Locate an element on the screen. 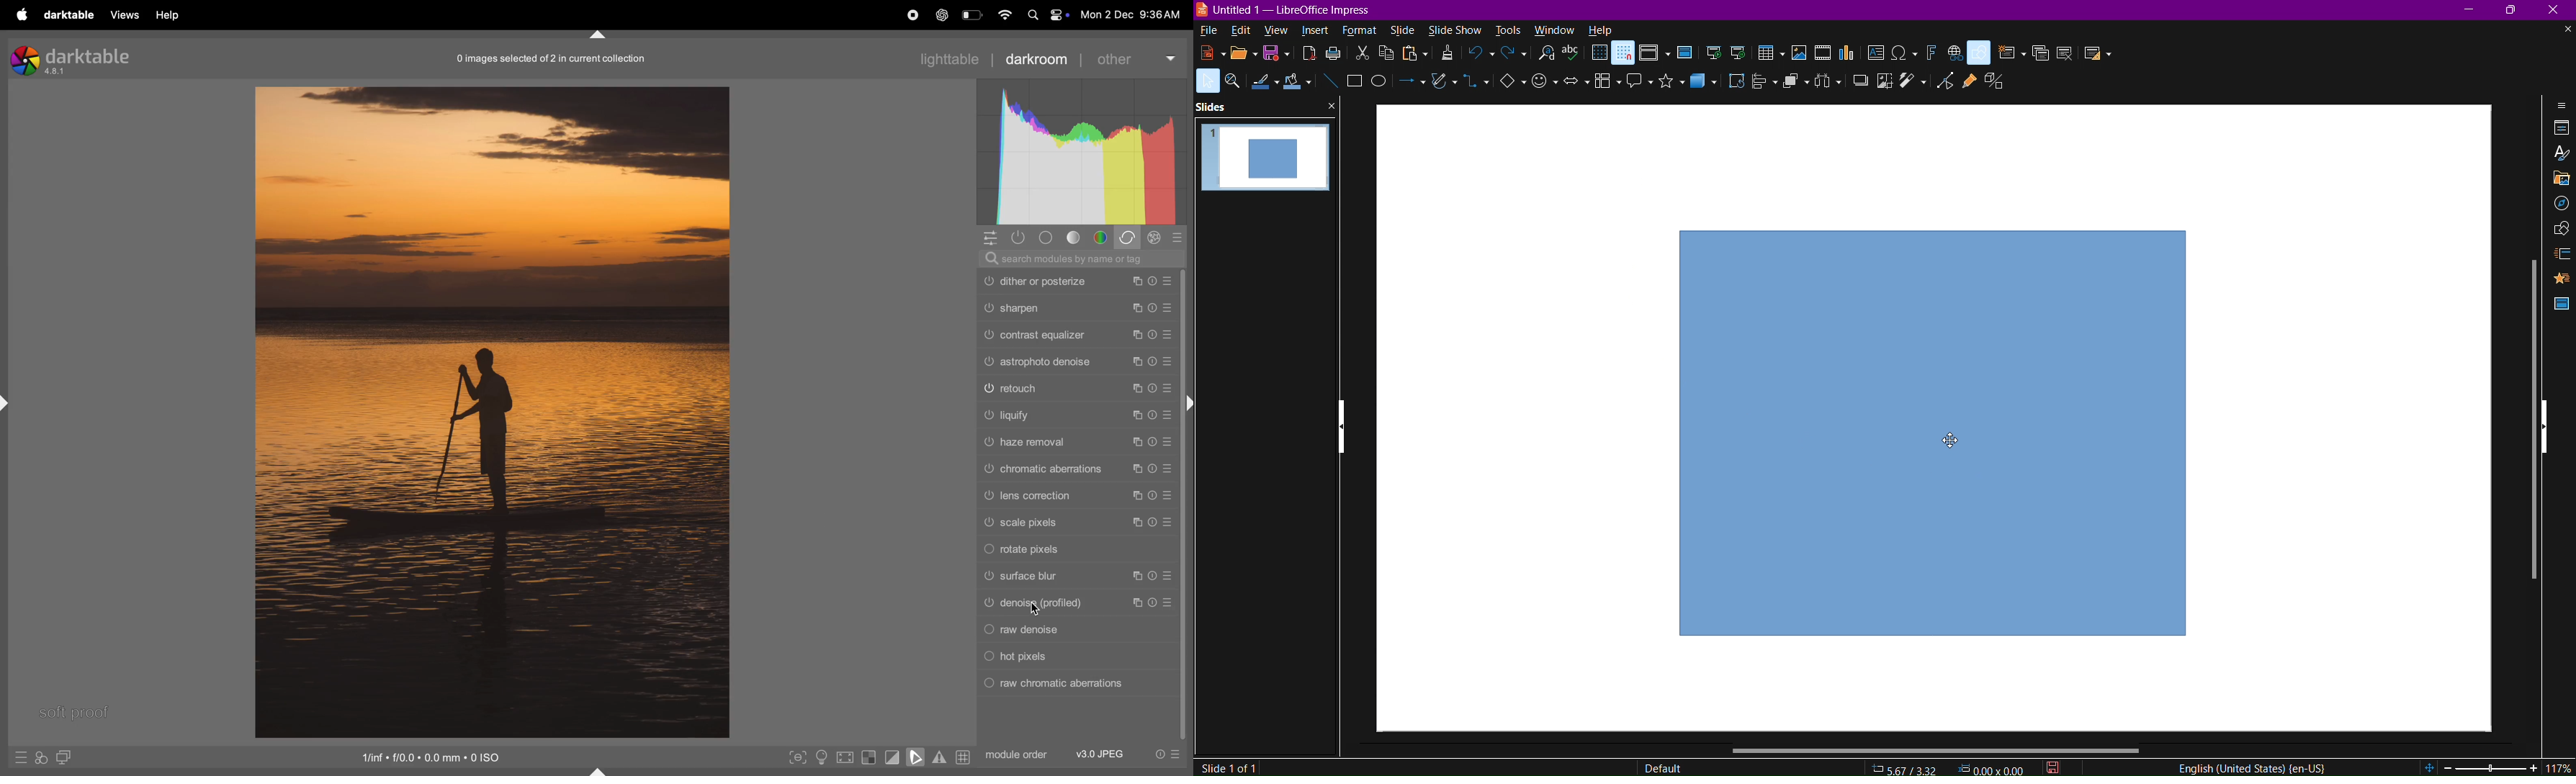 Image resolution: width=2576 pixels, height=784 pixels. Select at least three objects to distribute is located at coordinates (1826, 86).